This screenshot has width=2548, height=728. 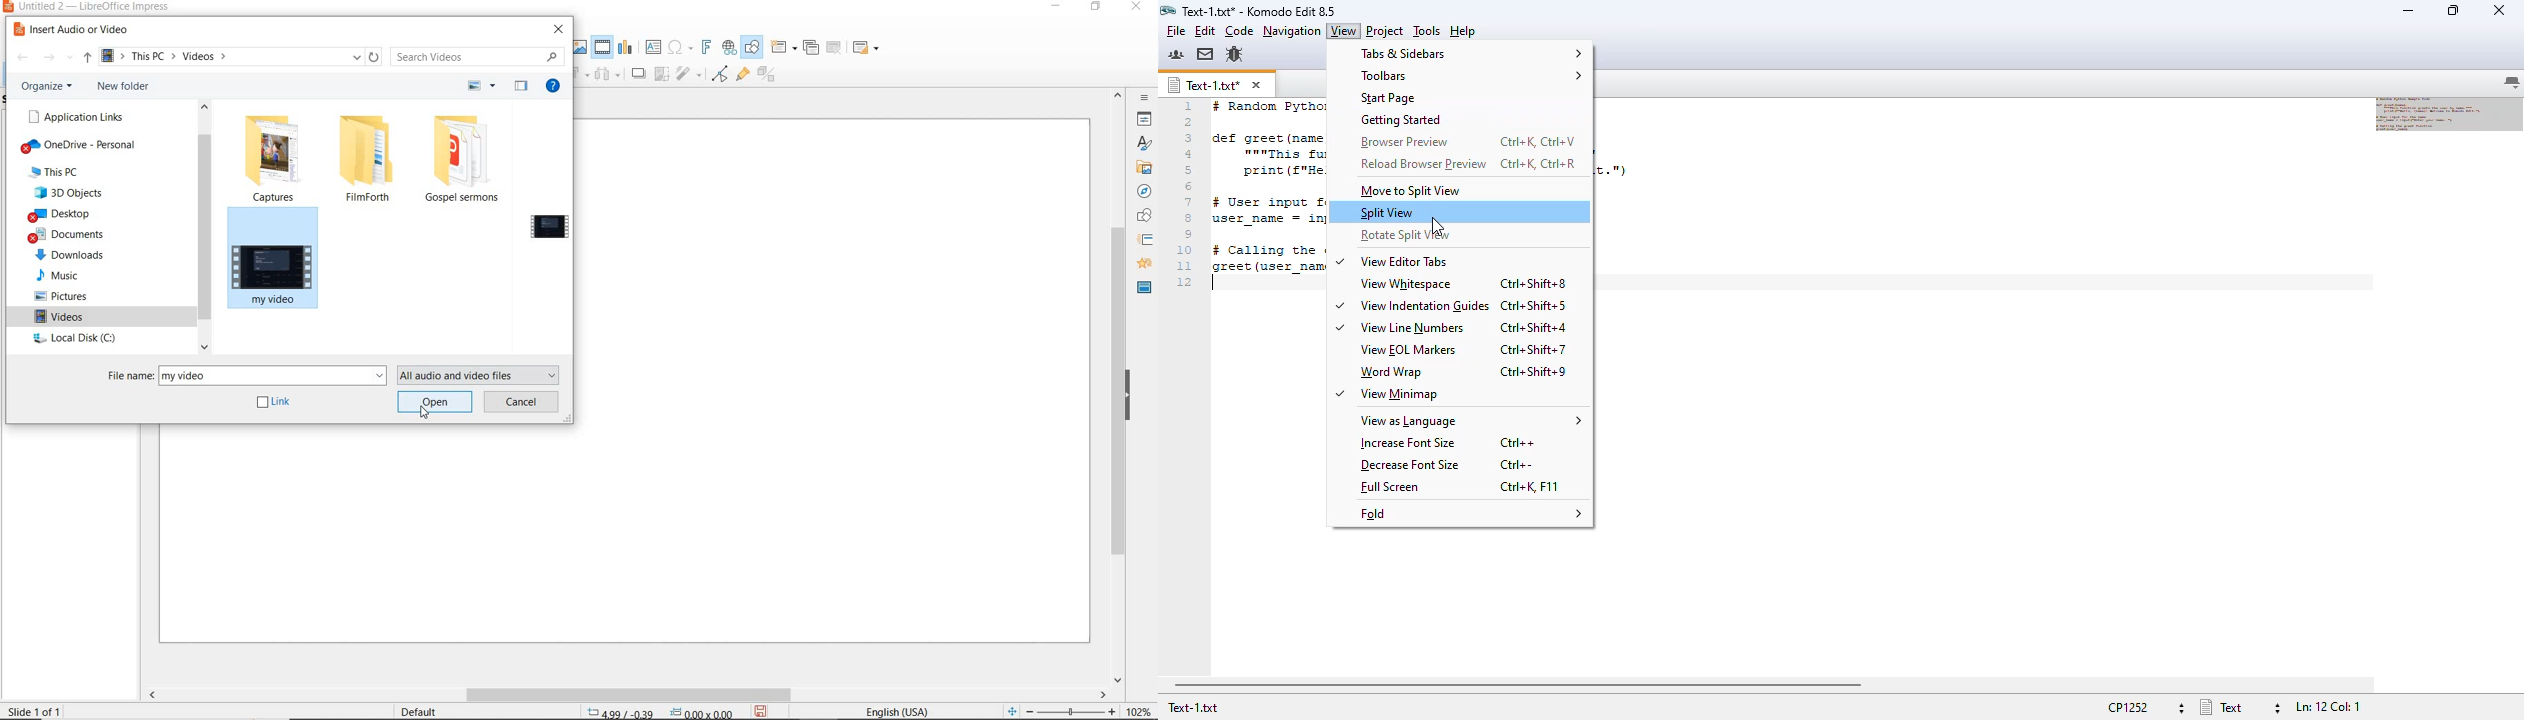 I want to click on split view, so click(x=1387, y=213).